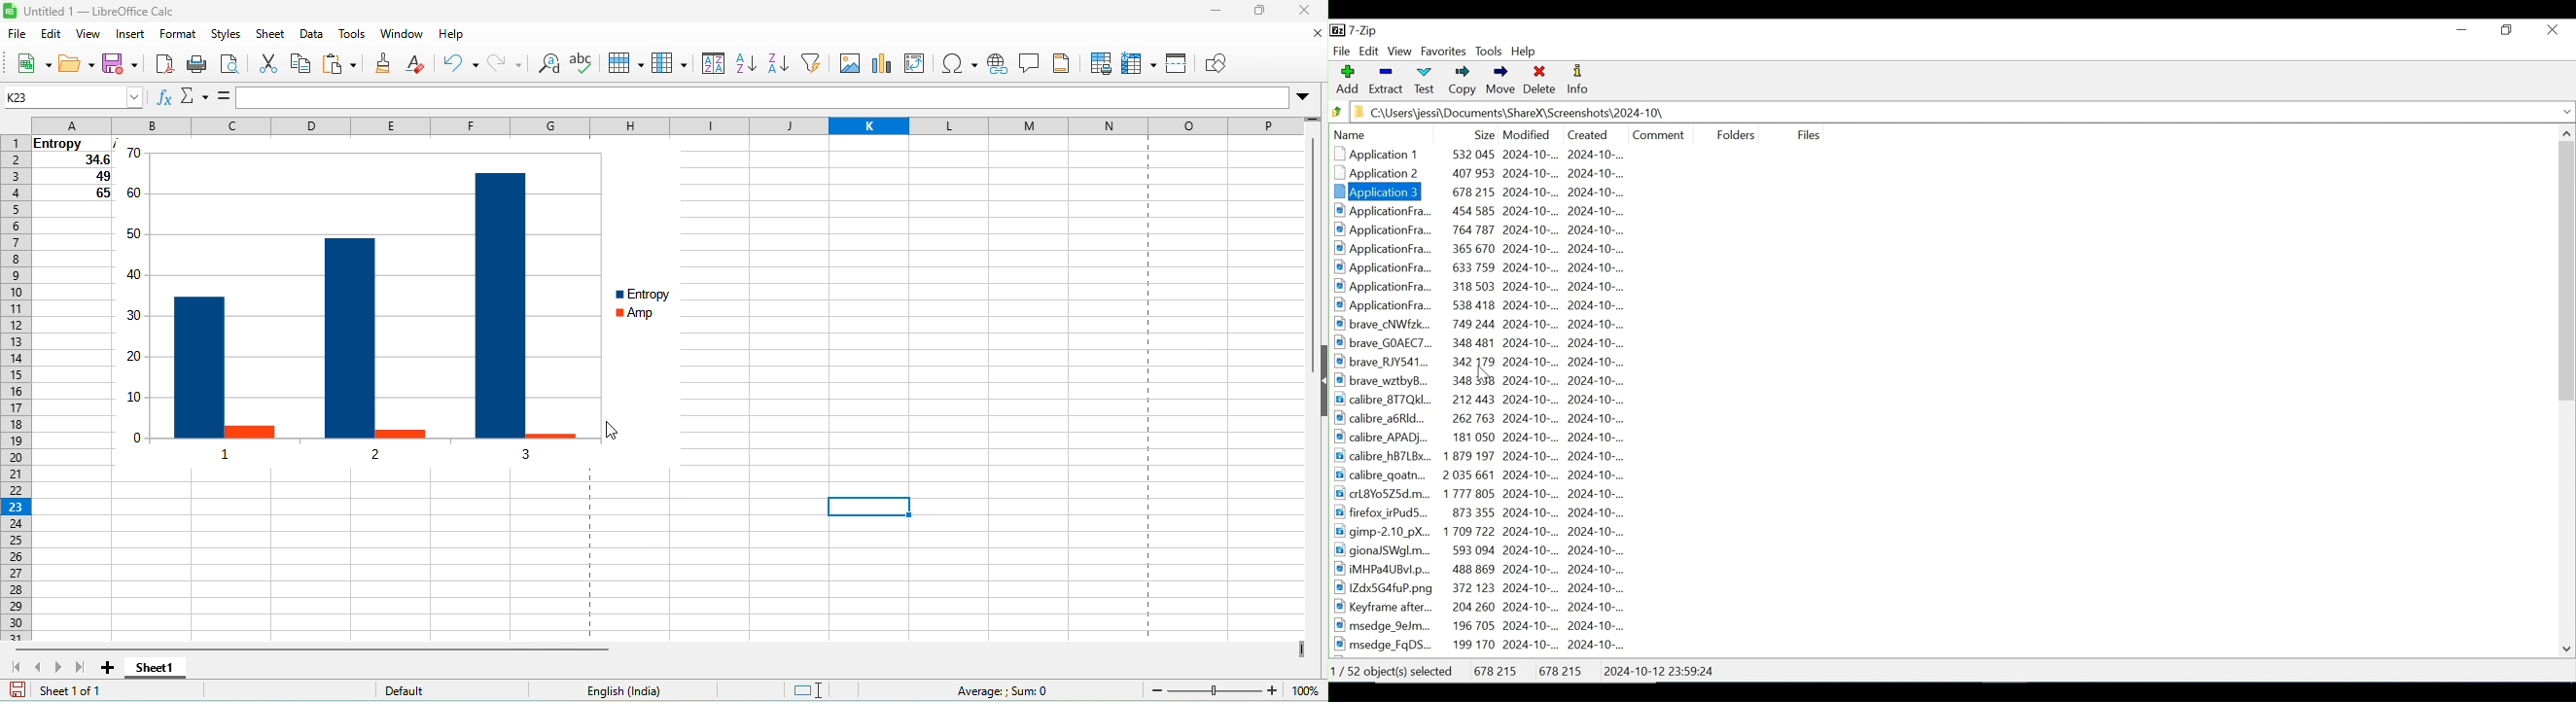 This screenshot has width=2576, height=728. I want to click on Application 1 532 045 2024-10-.. 2024-10-..., so click(1495, 155).